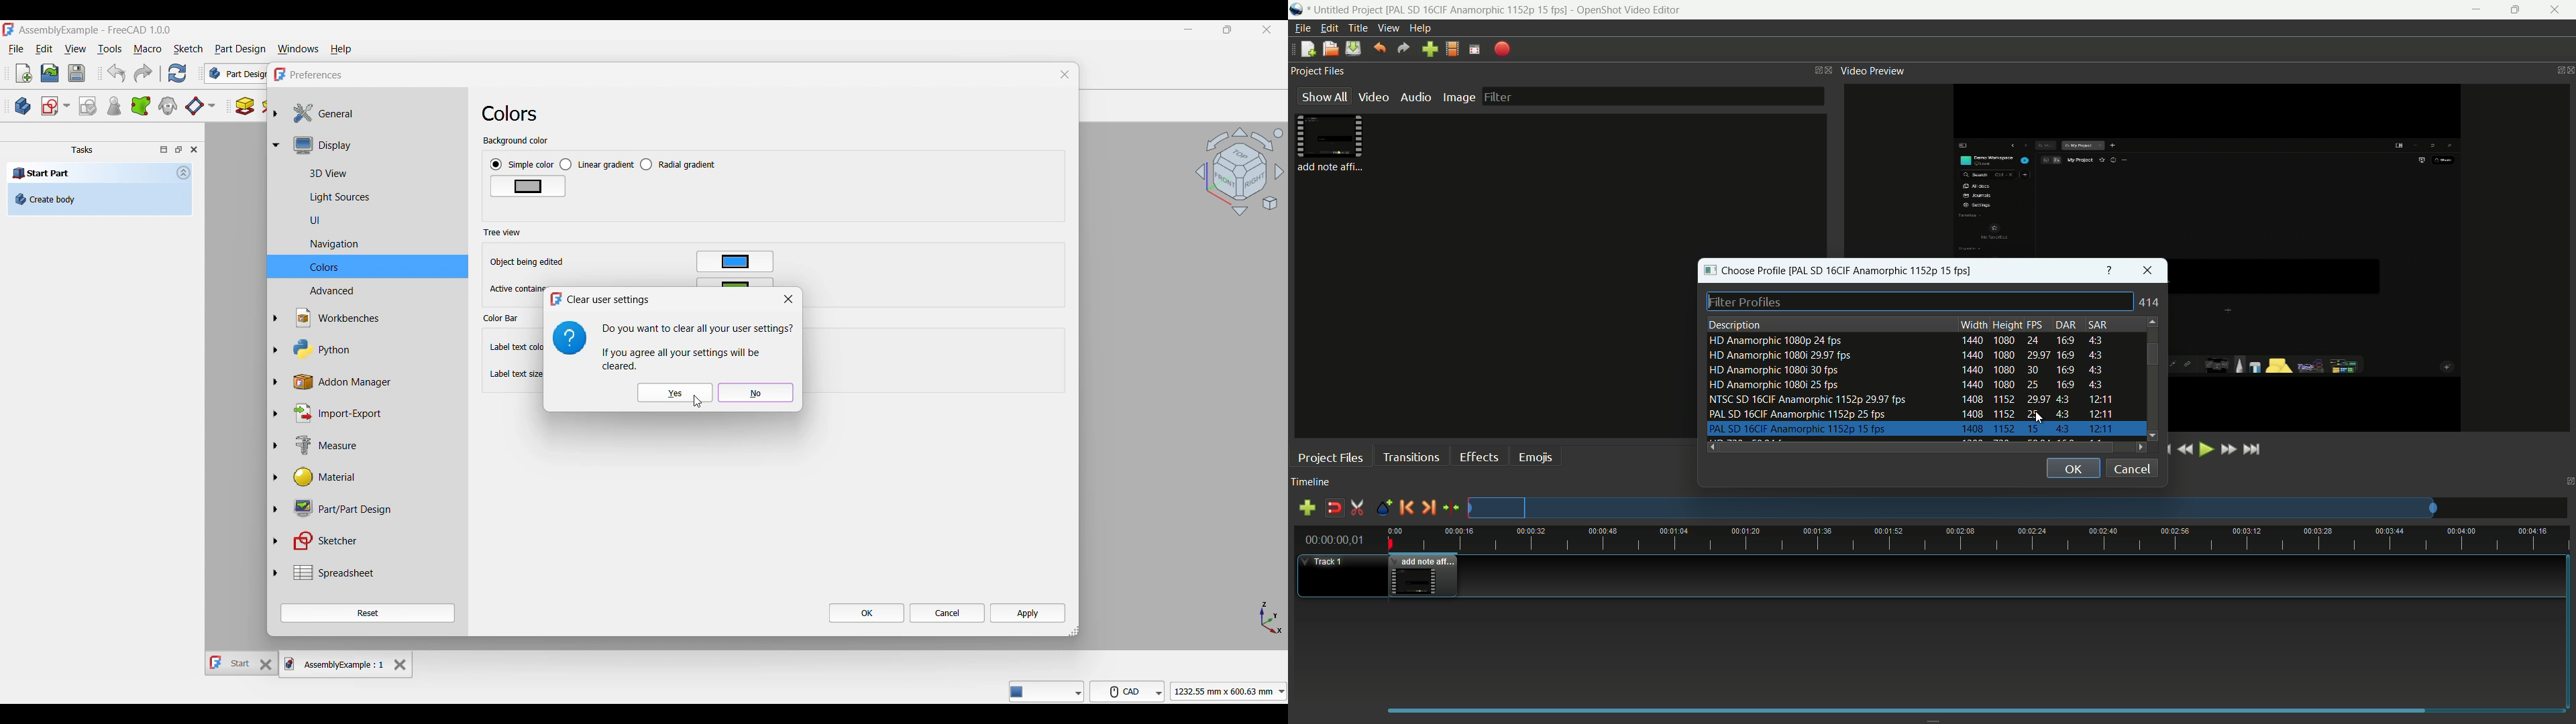 This screenshot has height=728, width=2576. What do you see at coordinates (2516, 10) in the screenshot?
I see `maximize` at bounding box center [2516, 10].